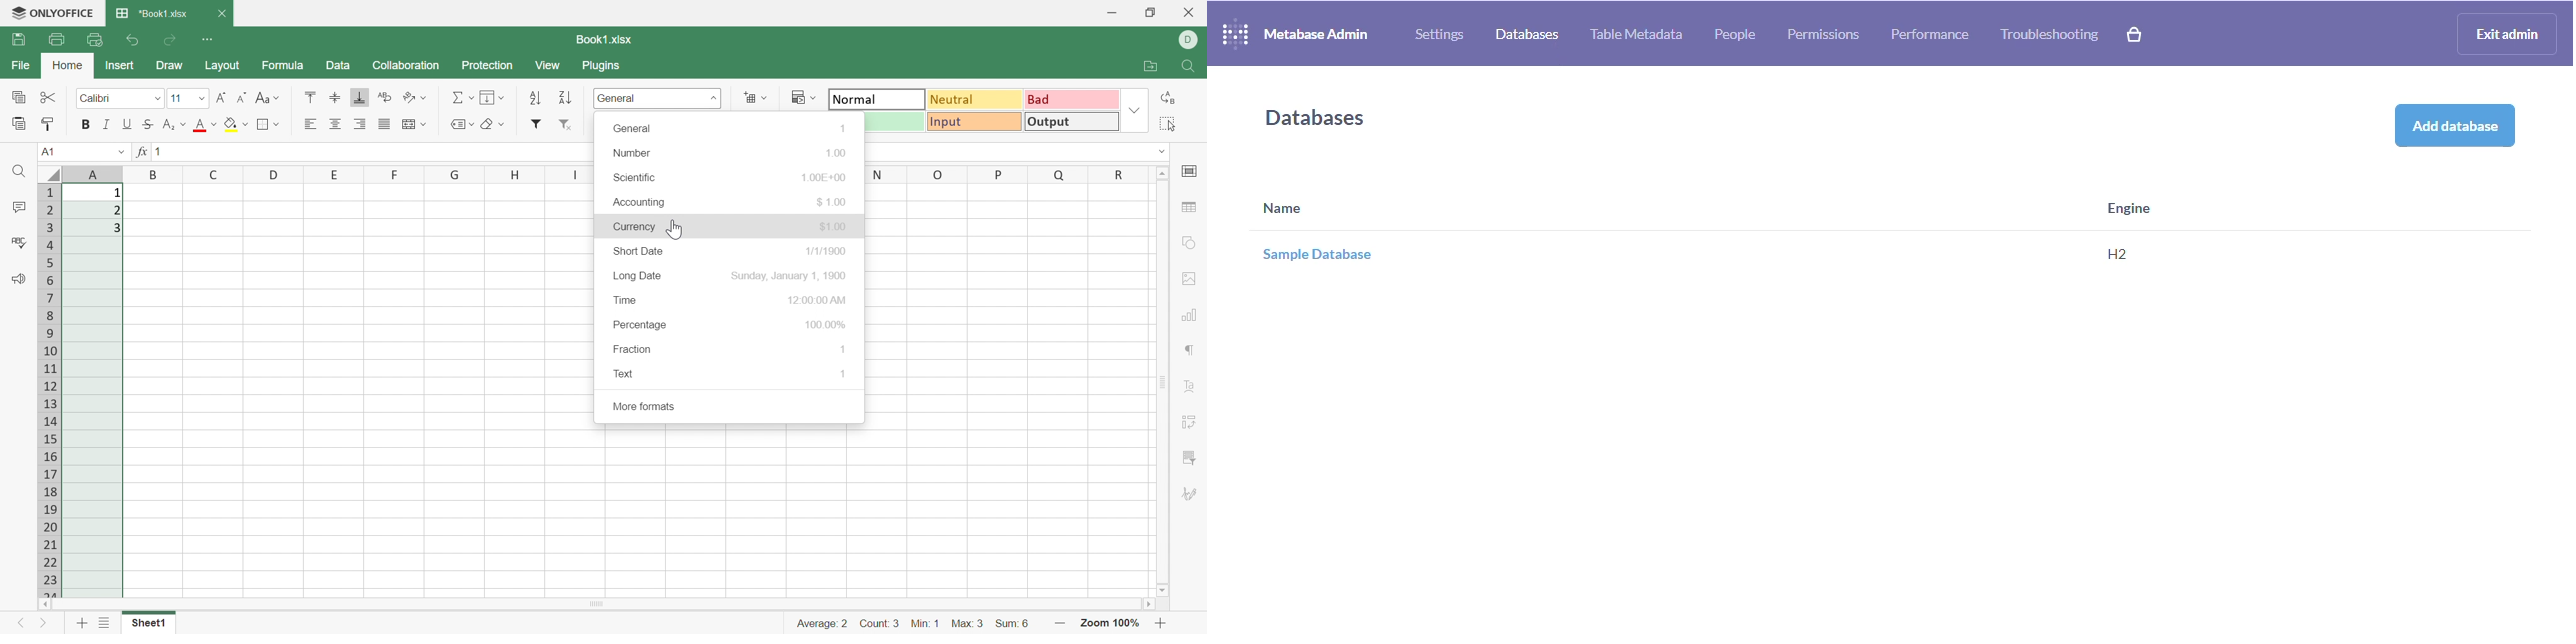  Describe the element at coordinates (881, 625) in the screenshot. I see `Count: 3` at that location.